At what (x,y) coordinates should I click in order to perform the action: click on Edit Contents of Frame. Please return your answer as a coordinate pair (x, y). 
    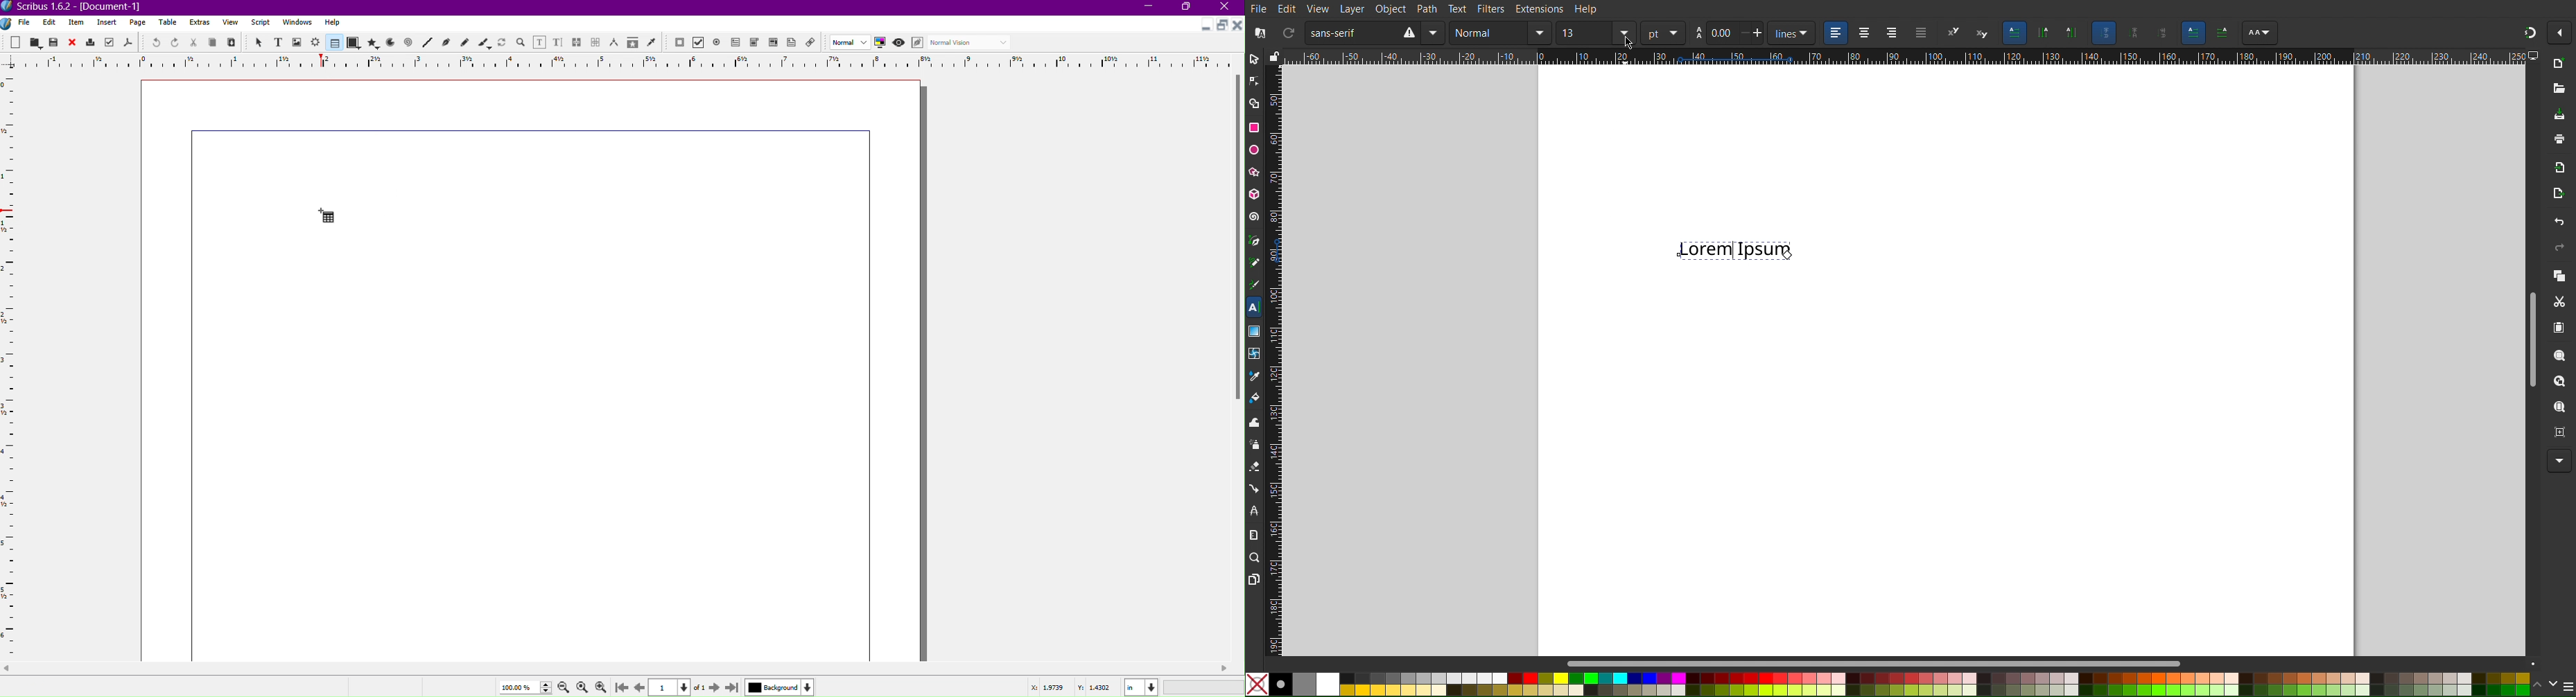
    Looking at the image, I should click on (540, 42).